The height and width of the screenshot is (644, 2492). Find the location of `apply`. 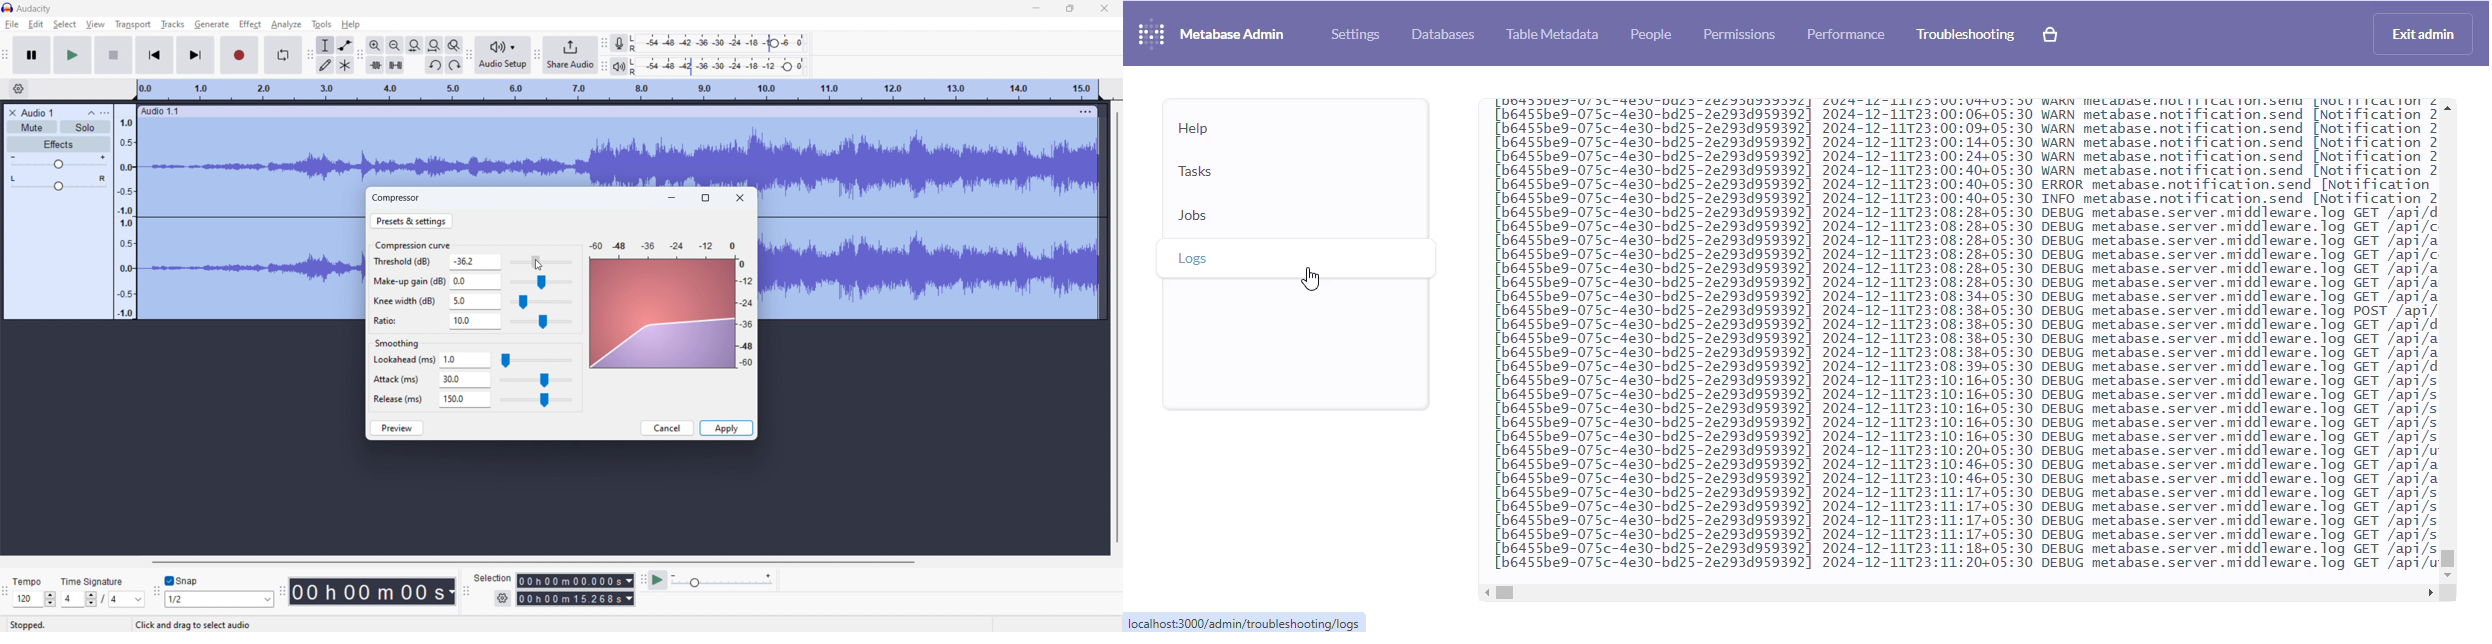

apply is located at coordinates (726, 428).